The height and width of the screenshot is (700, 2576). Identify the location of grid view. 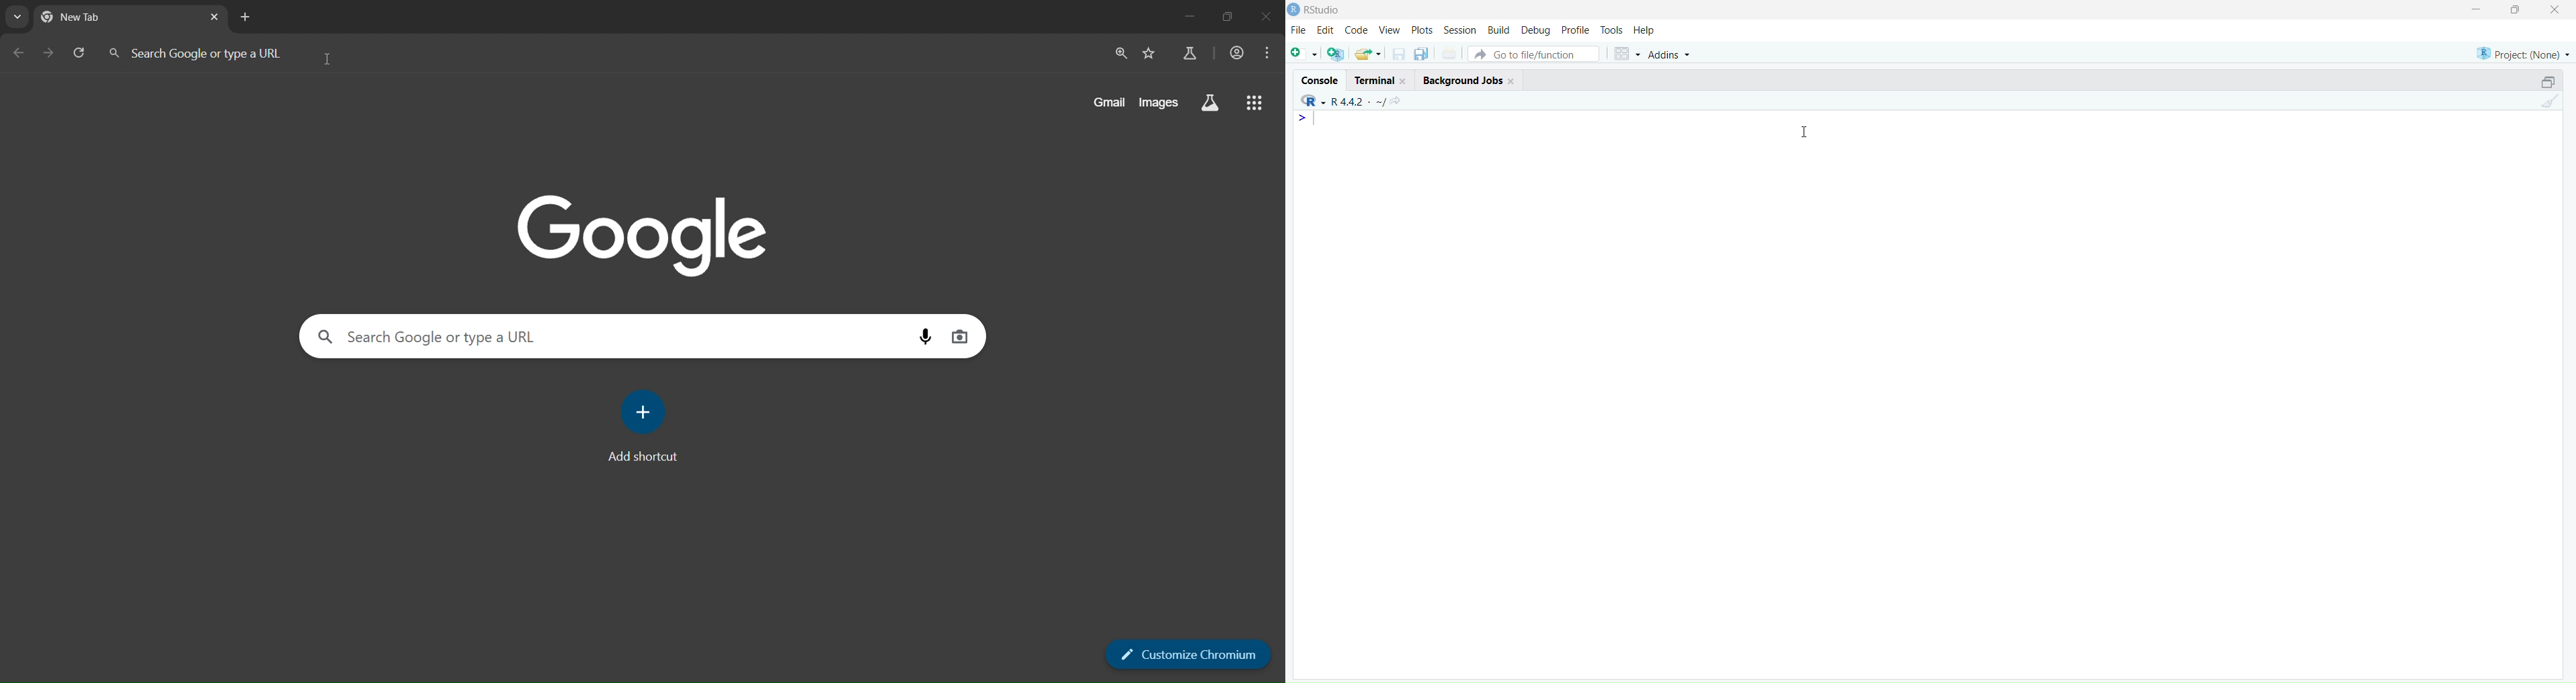
(1624, 56).